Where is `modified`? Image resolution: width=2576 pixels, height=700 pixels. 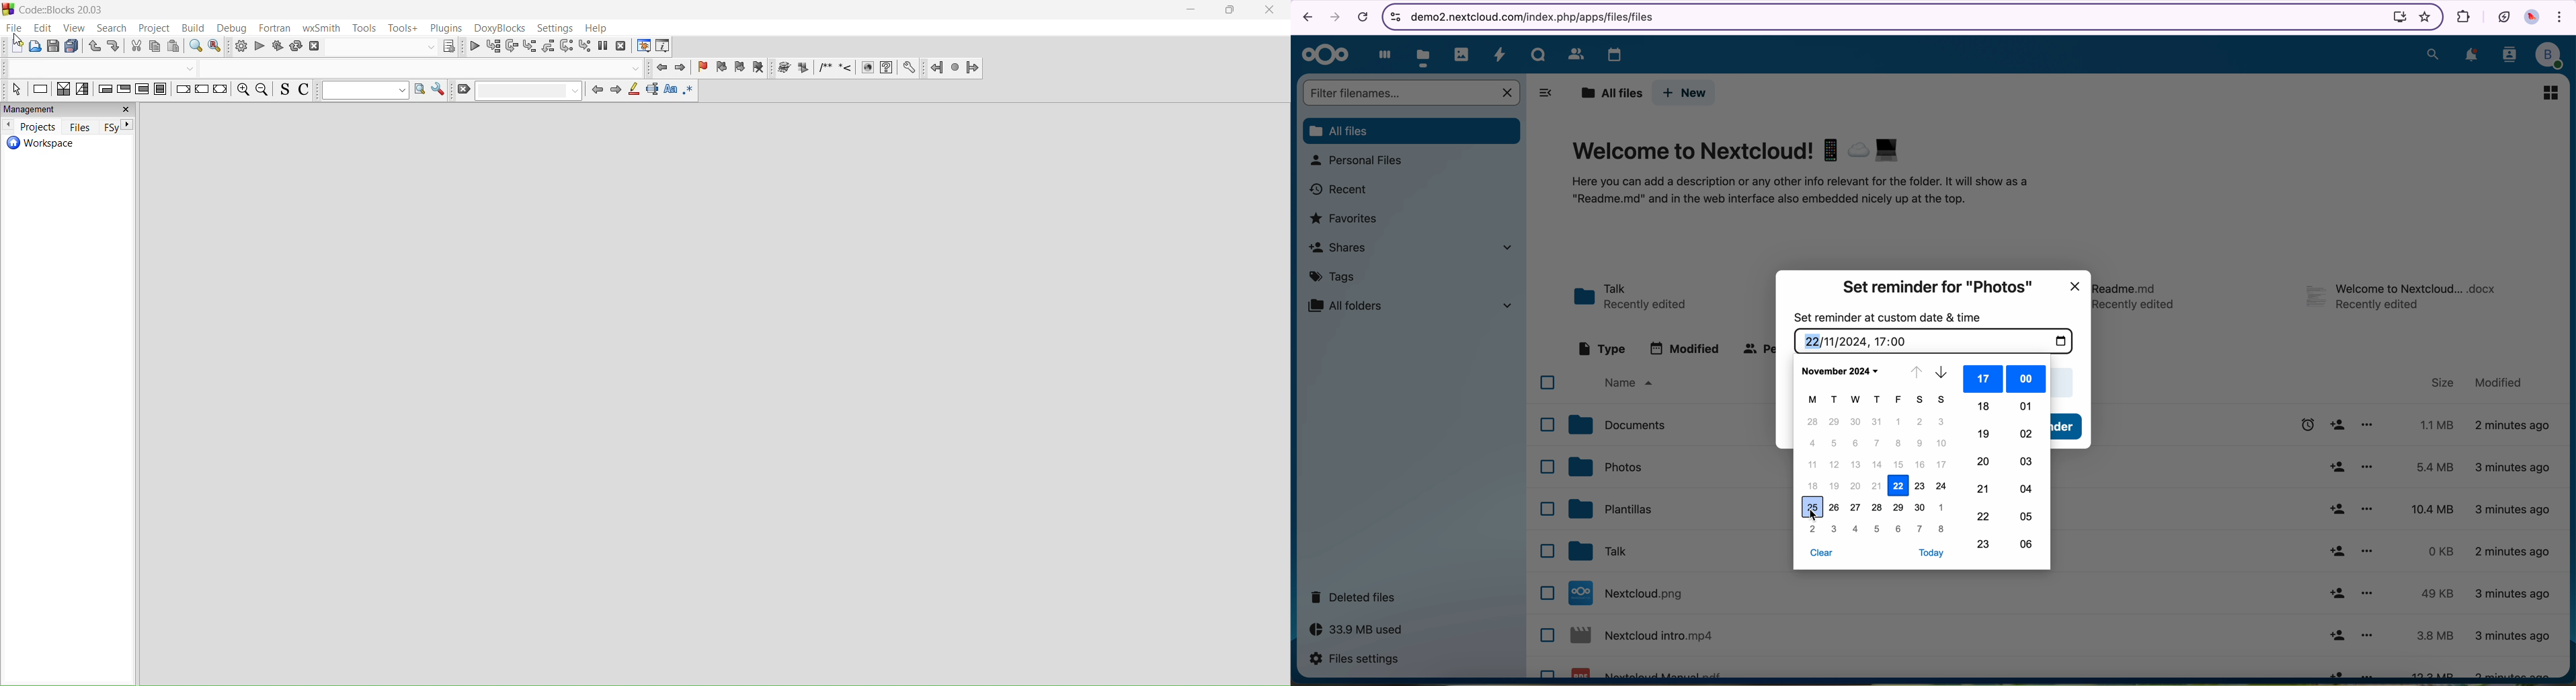 modified is located at coordinates (2500, 382).